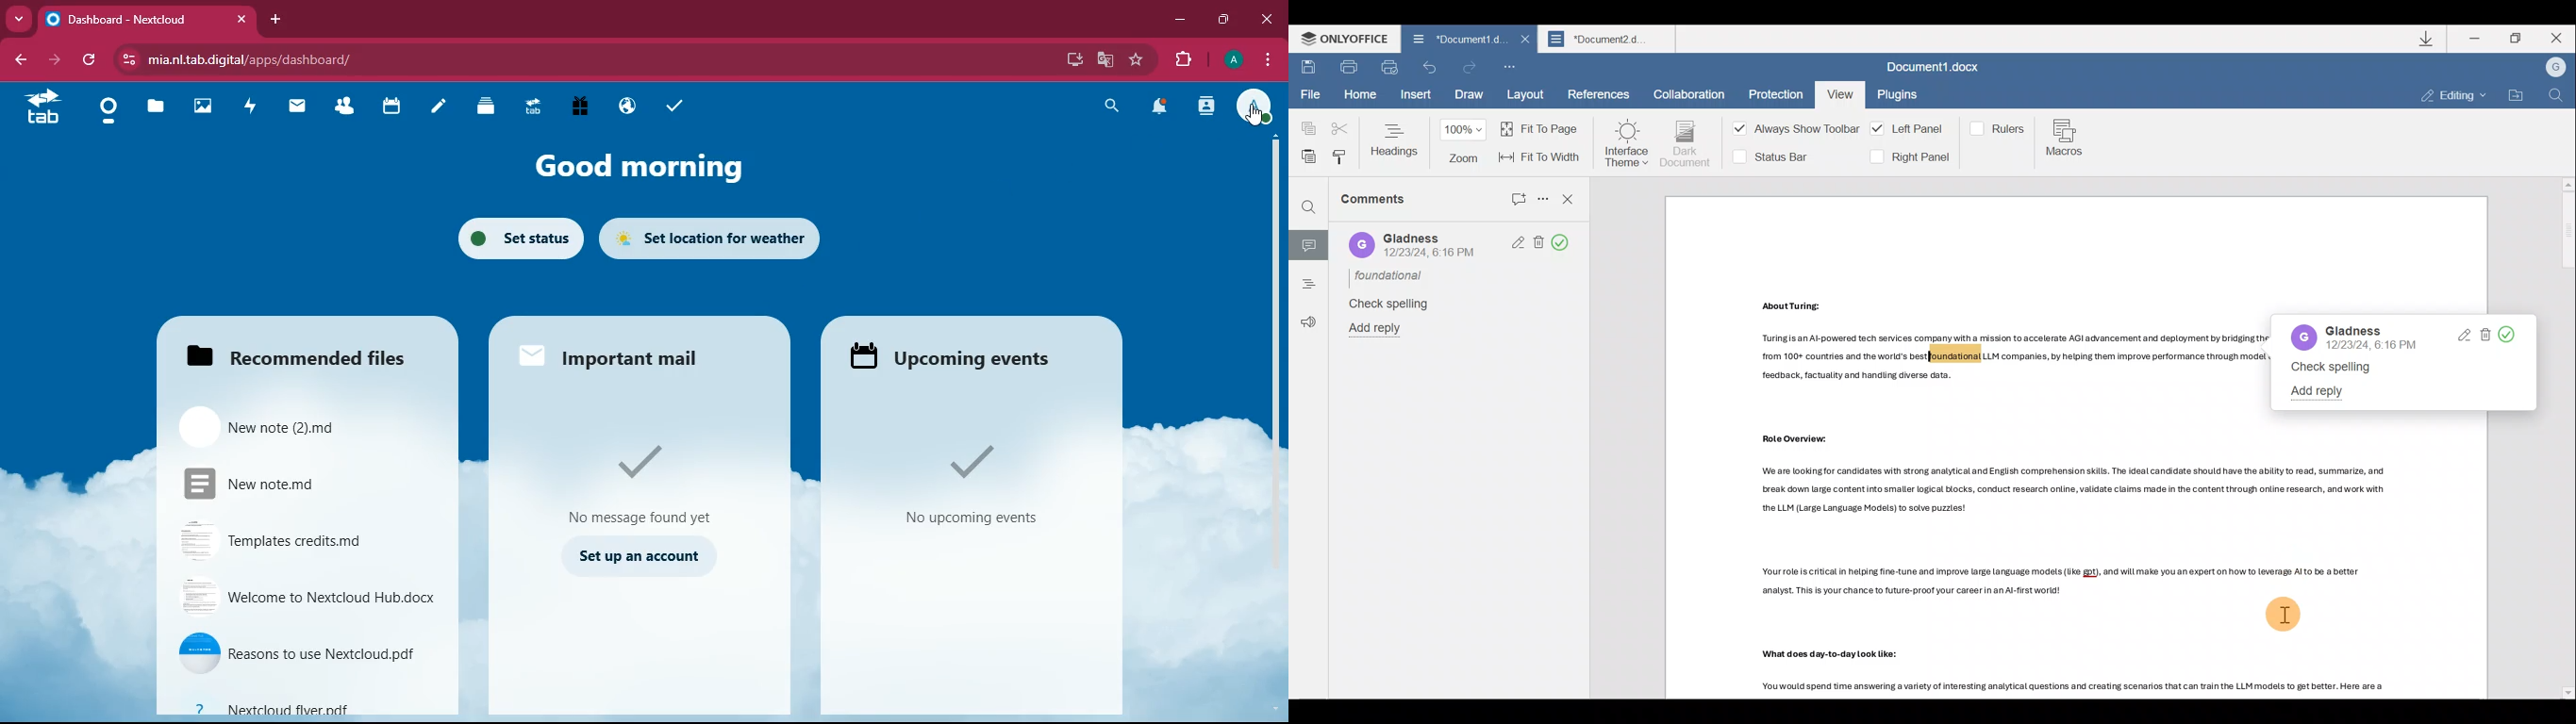 Image resolution: width=2576 pixels, height=728 pixels. What do you see at coordinates (1137, 60) in the screenshot?
I see `favourite` at bounding box center [1137, 60].